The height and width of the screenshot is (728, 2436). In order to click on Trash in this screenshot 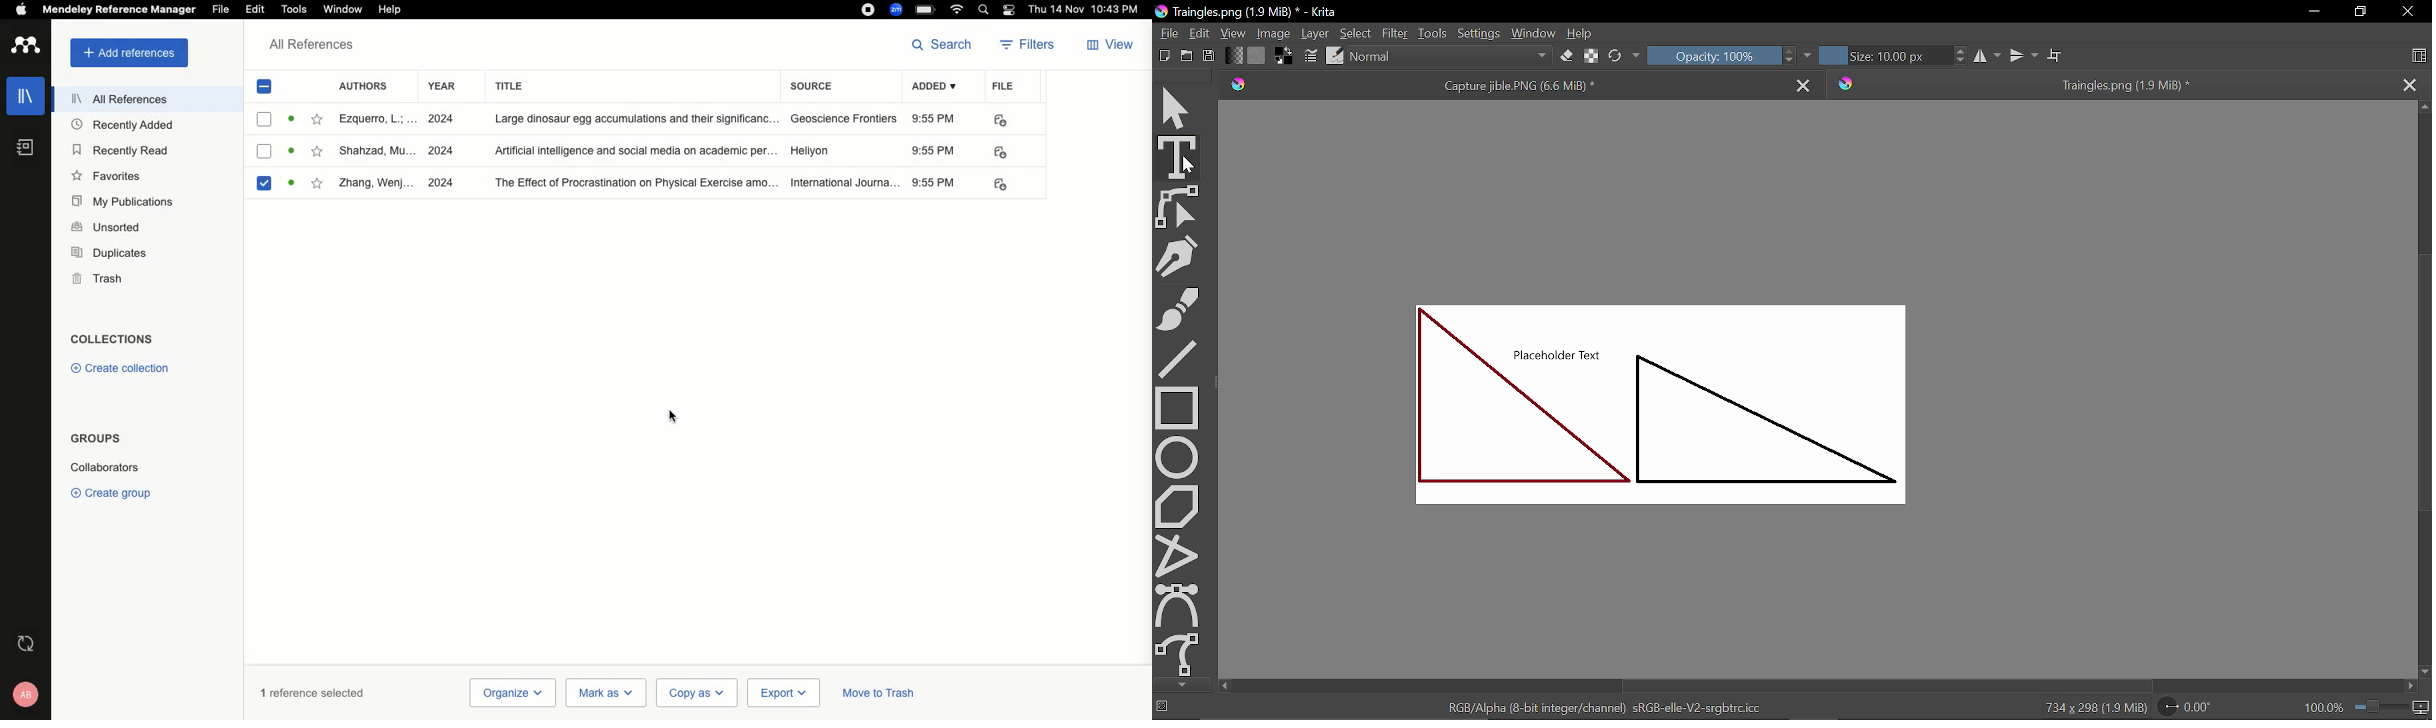, I will do `click(98, 278)`.